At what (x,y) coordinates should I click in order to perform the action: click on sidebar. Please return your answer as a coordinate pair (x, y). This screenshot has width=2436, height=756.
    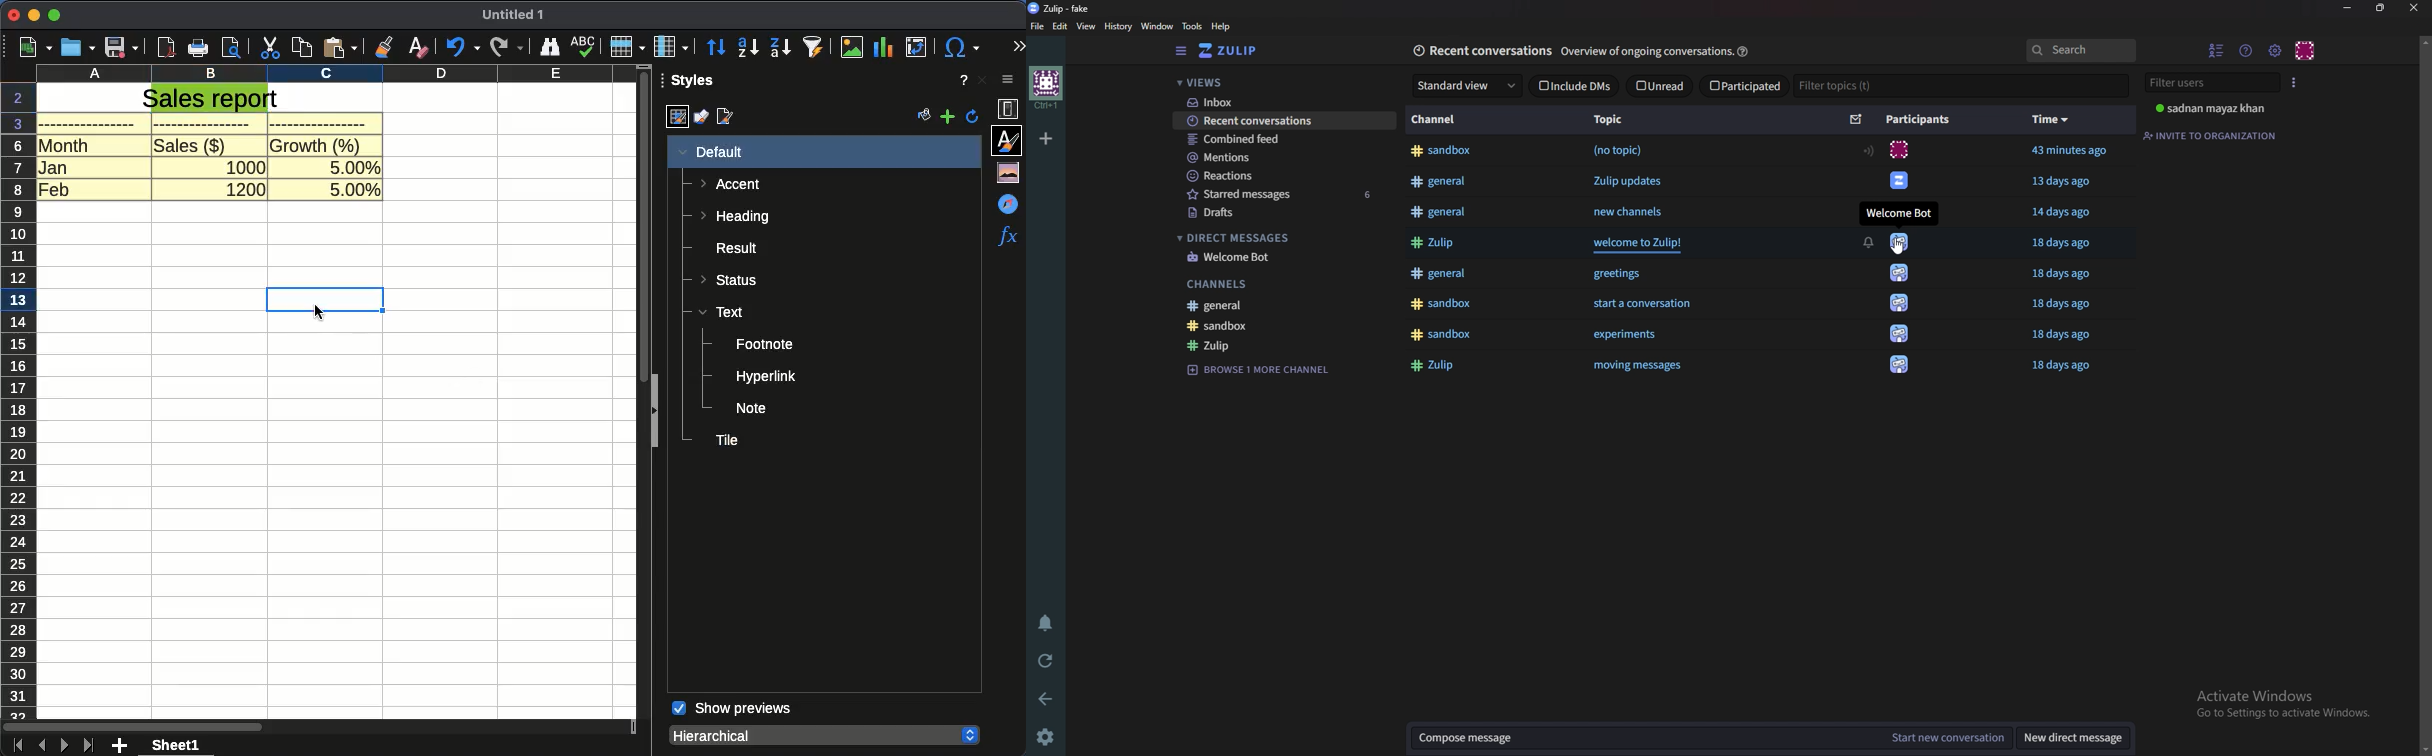
    Looking at the image, I should click on (1012, 81).